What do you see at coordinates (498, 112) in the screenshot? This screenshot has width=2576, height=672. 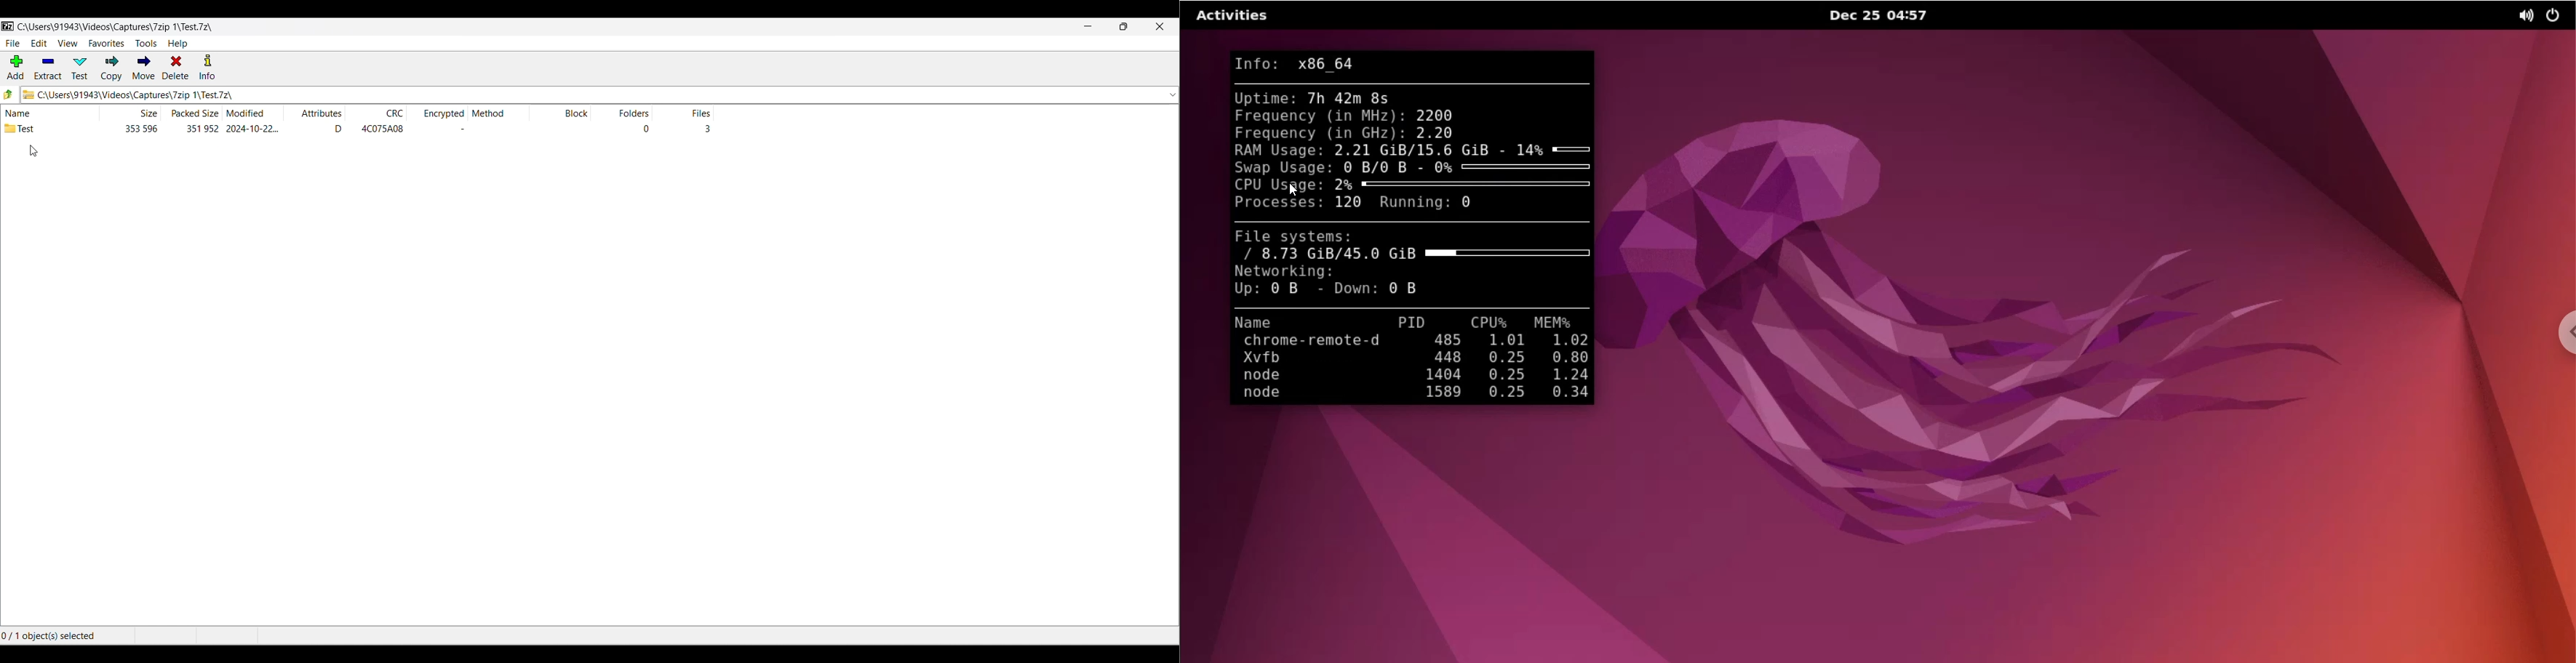 I see `Method column` at bounding box center [498, 112].